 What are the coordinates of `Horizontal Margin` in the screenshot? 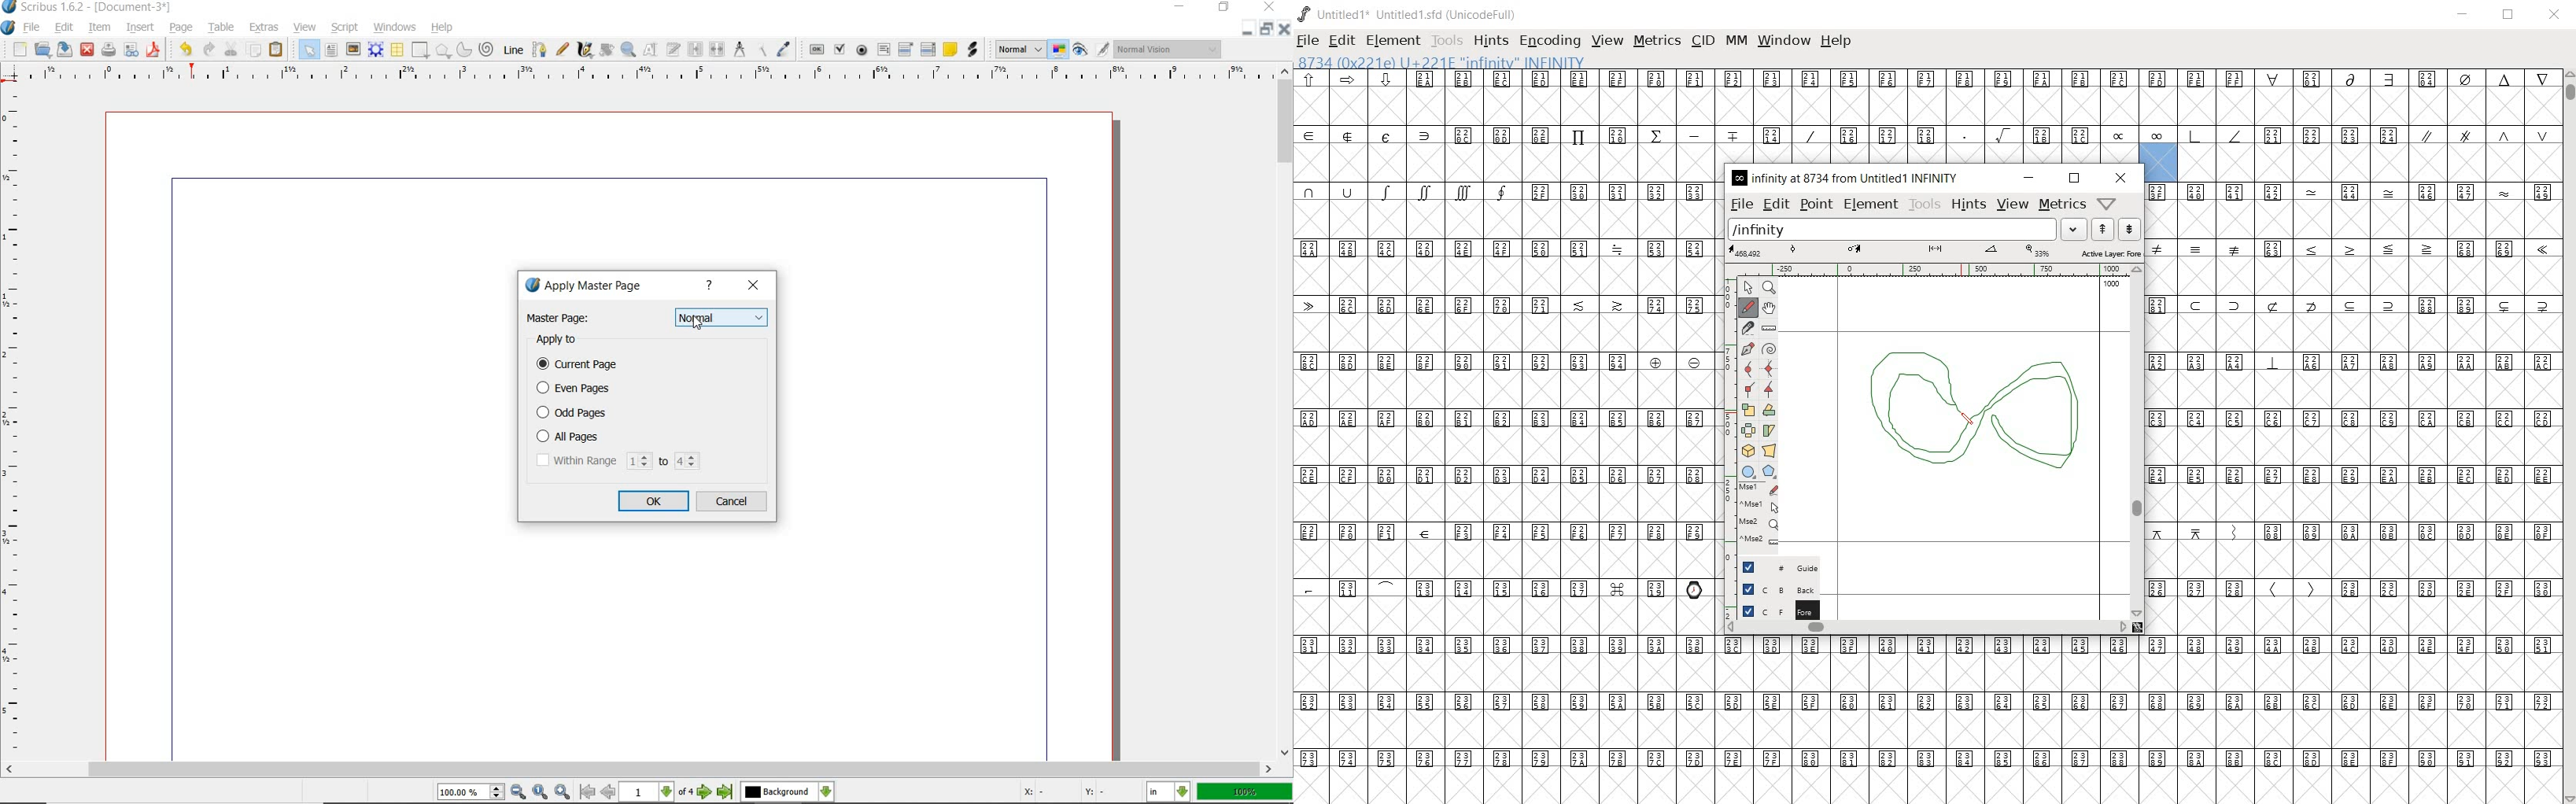 It's located at (649, 75).